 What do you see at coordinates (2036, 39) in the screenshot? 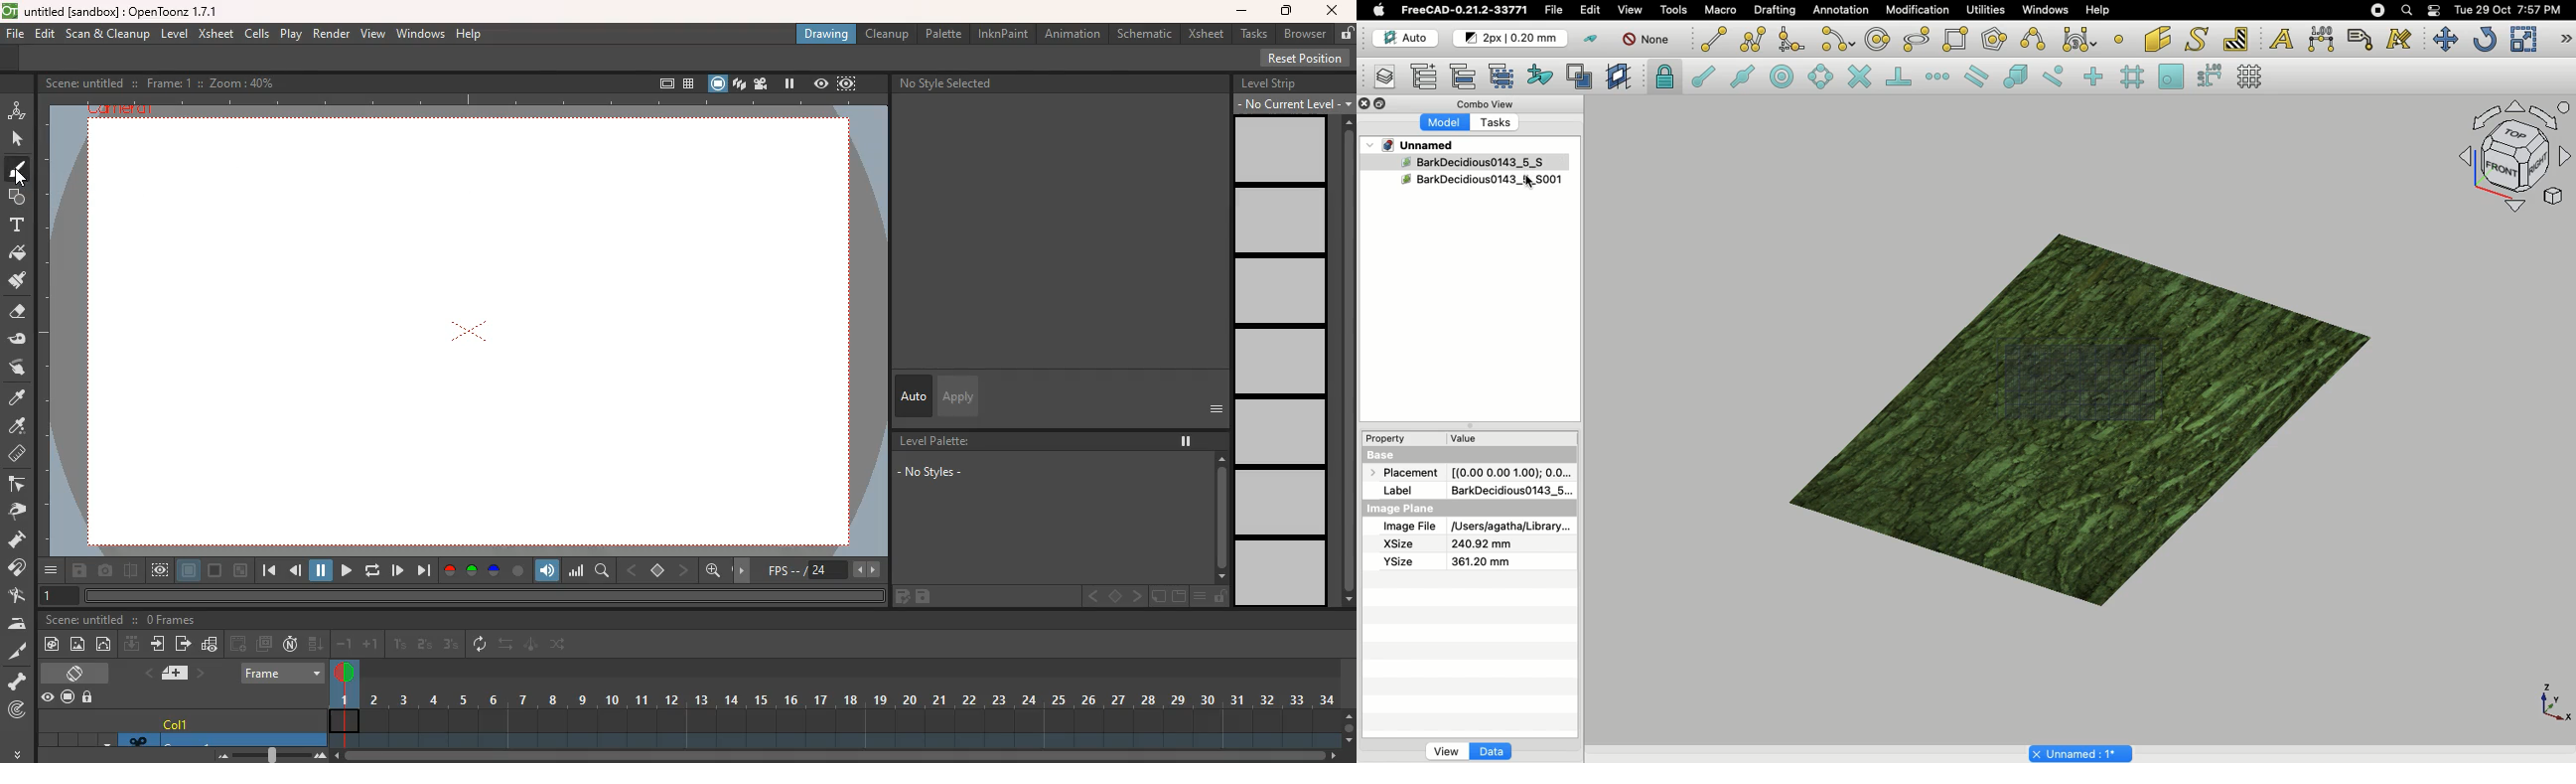
I see `B-spline` at bounding box center [2036, 39].